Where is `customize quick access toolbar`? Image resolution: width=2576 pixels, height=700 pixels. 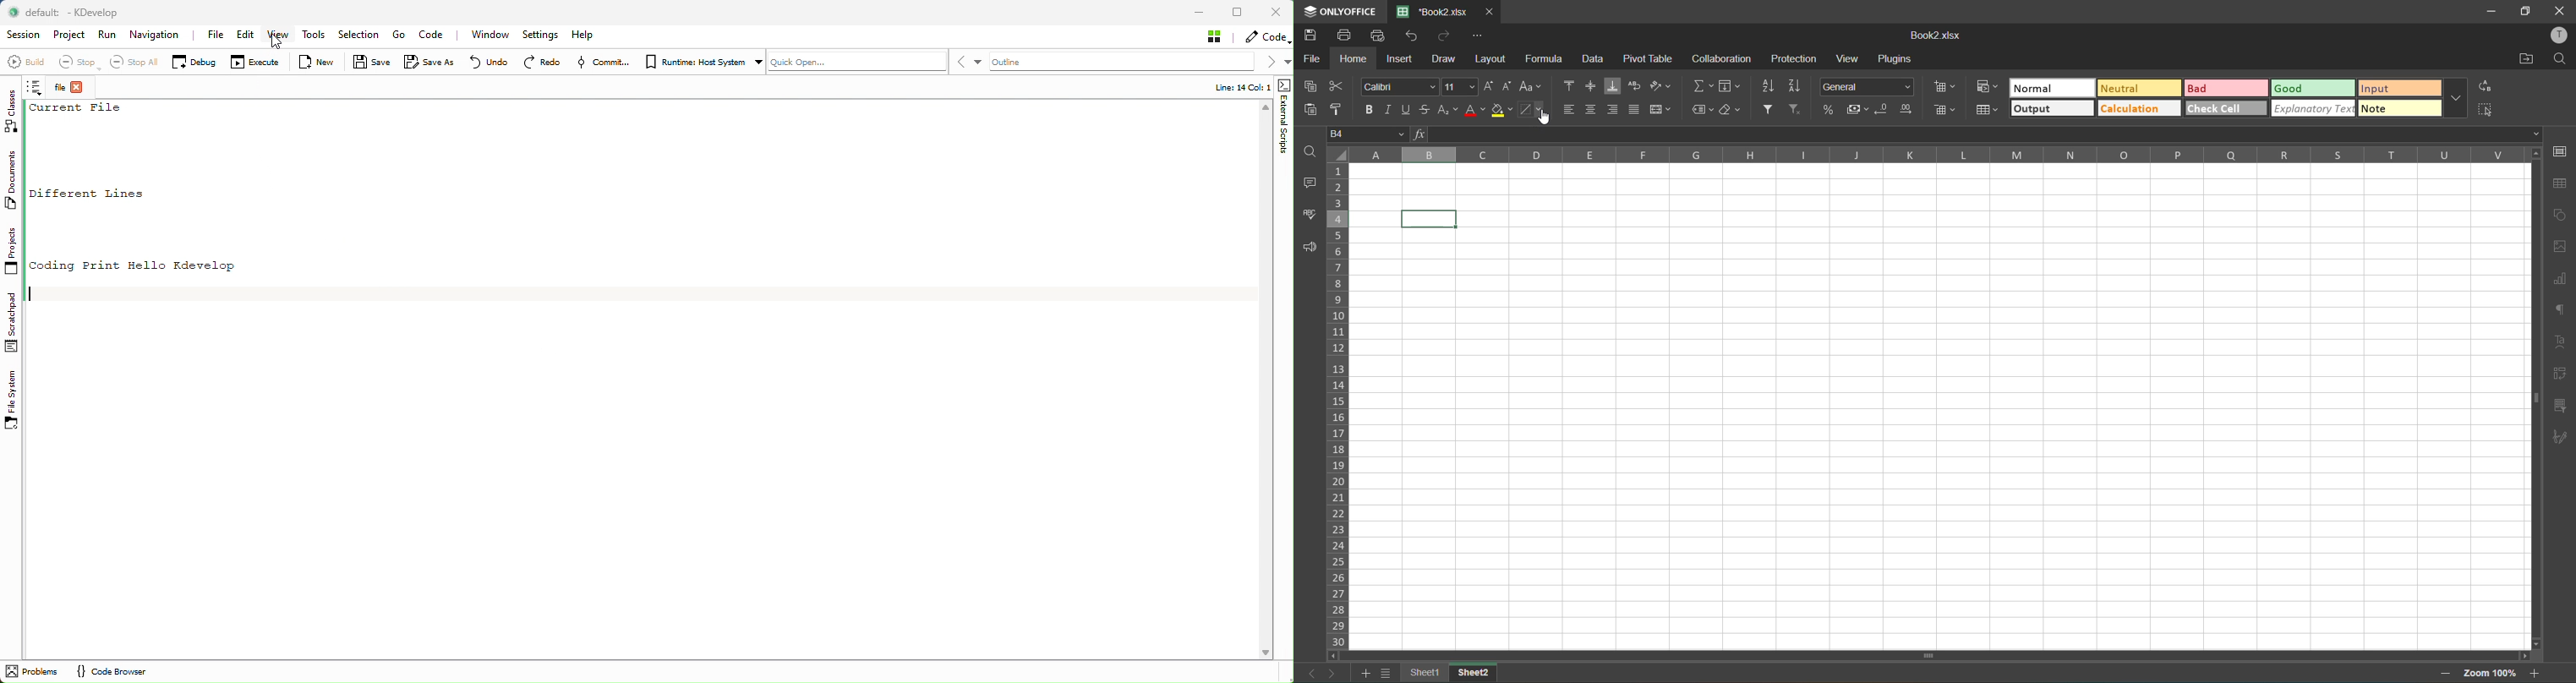 customize quick access toolbar is located at coordinates (1483, 37).